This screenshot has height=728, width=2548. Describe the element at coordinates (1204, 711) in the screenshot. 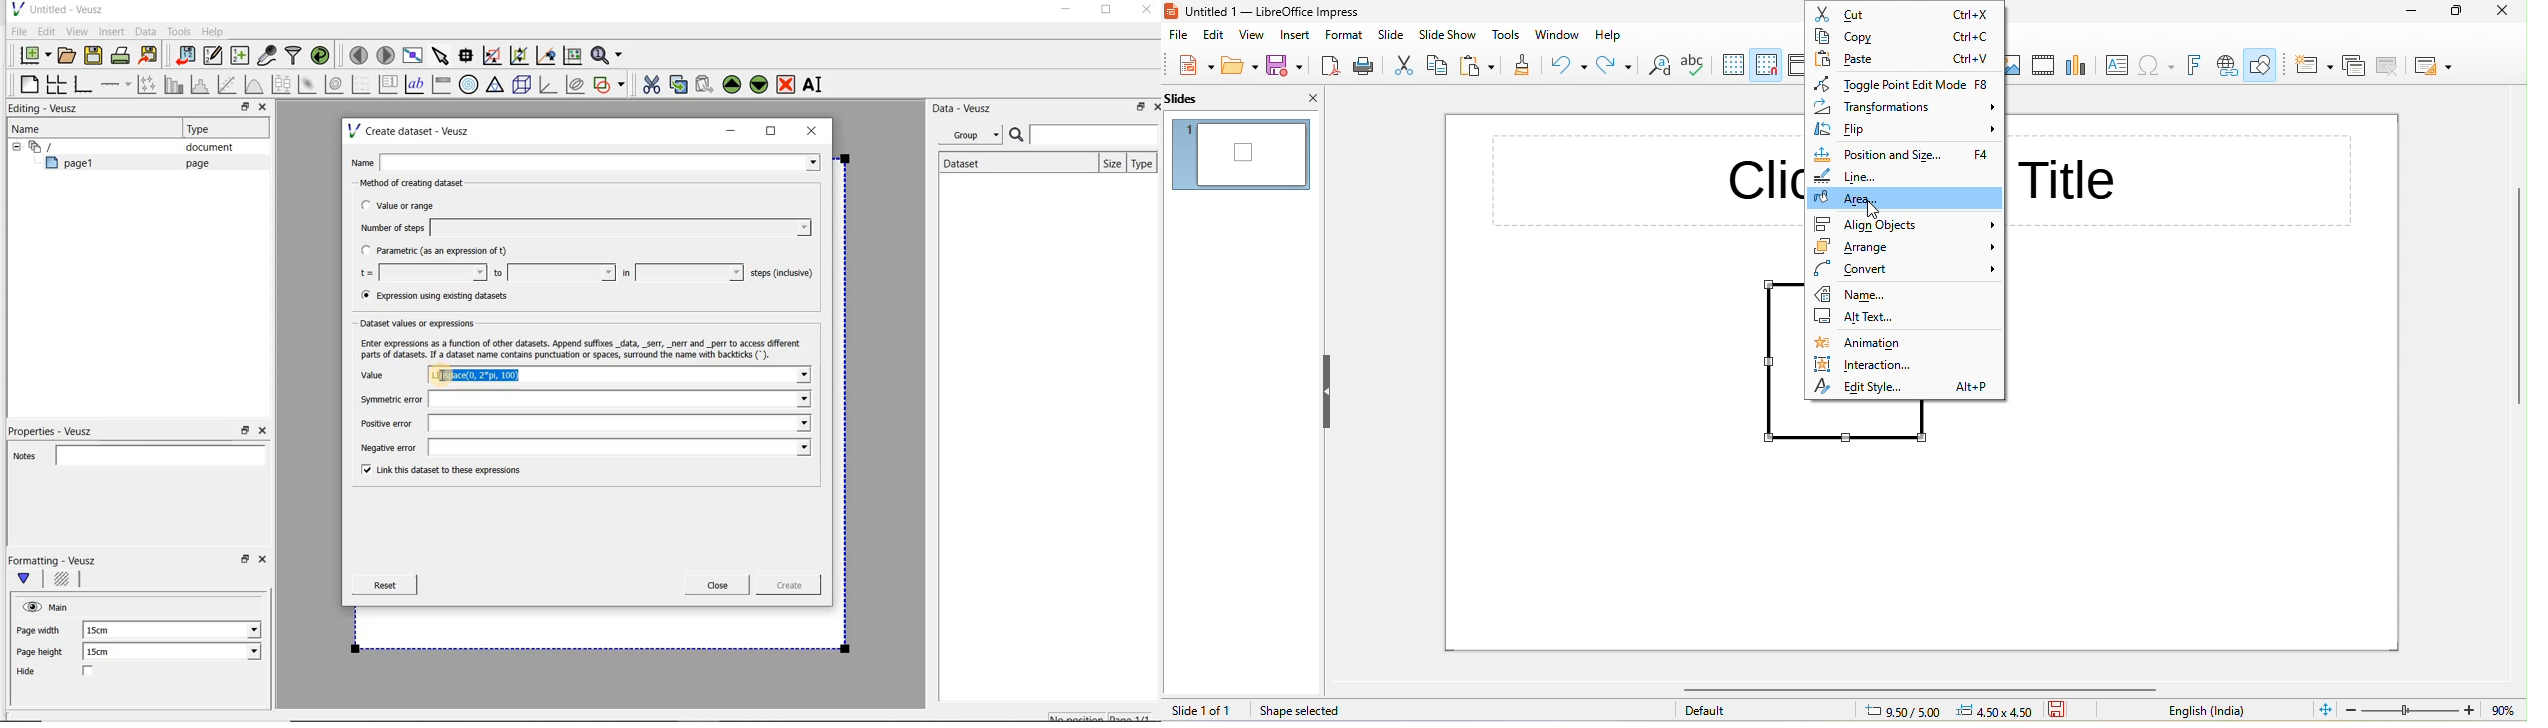

I see `slide 1 of 1` at that location.